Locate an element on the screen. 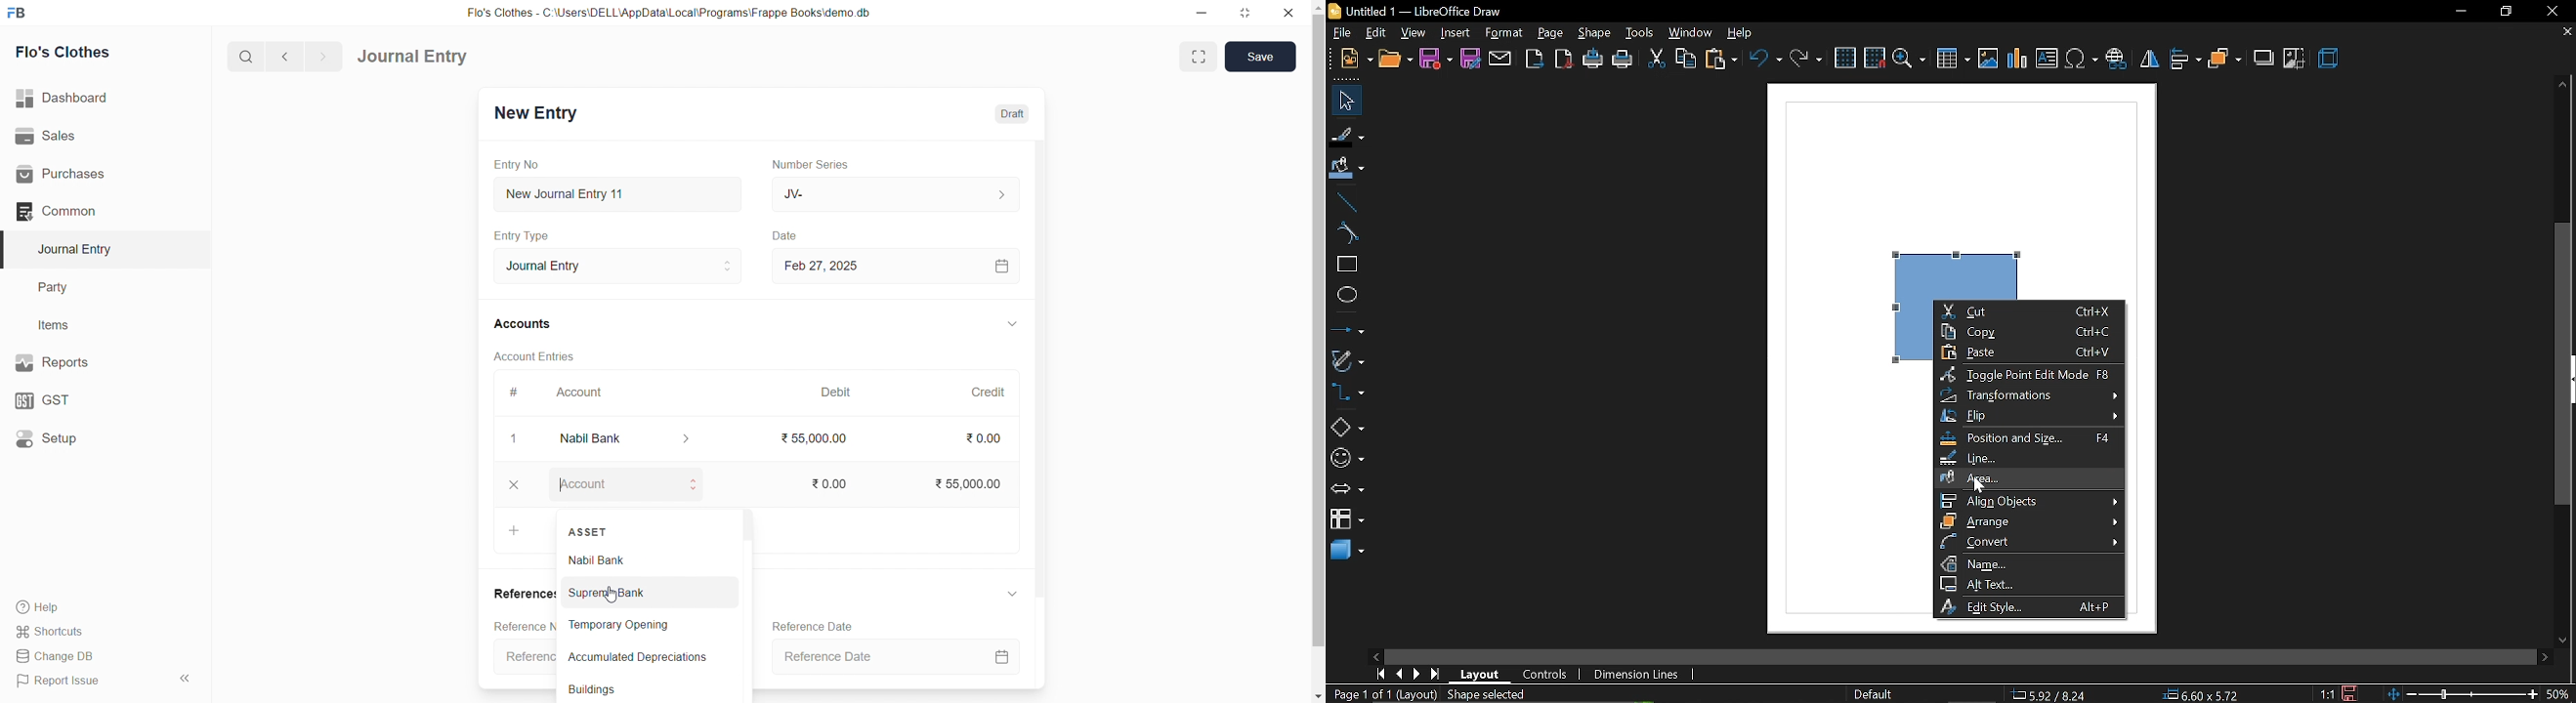 Image resolution: width=2576 pixels, height=728 pixels. previous page is located at coordinates (1399, 673).